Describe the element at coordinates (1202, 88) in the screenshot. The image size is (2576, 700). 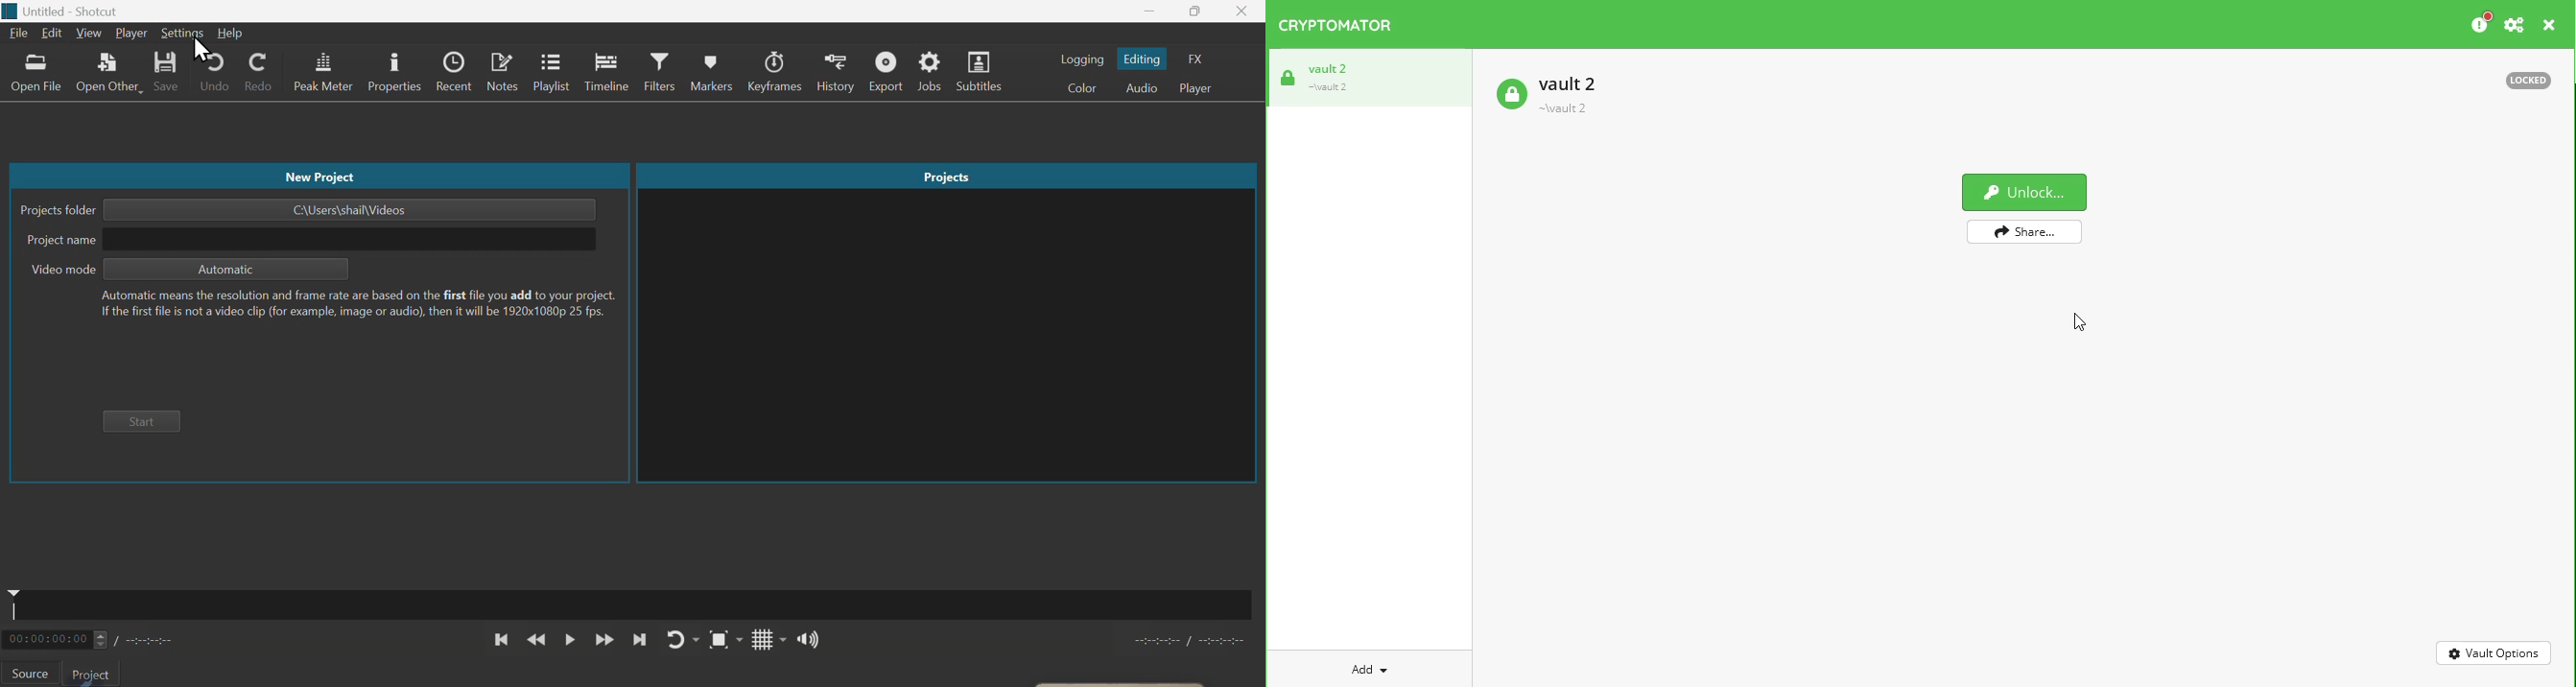
I see `Player` at that location.